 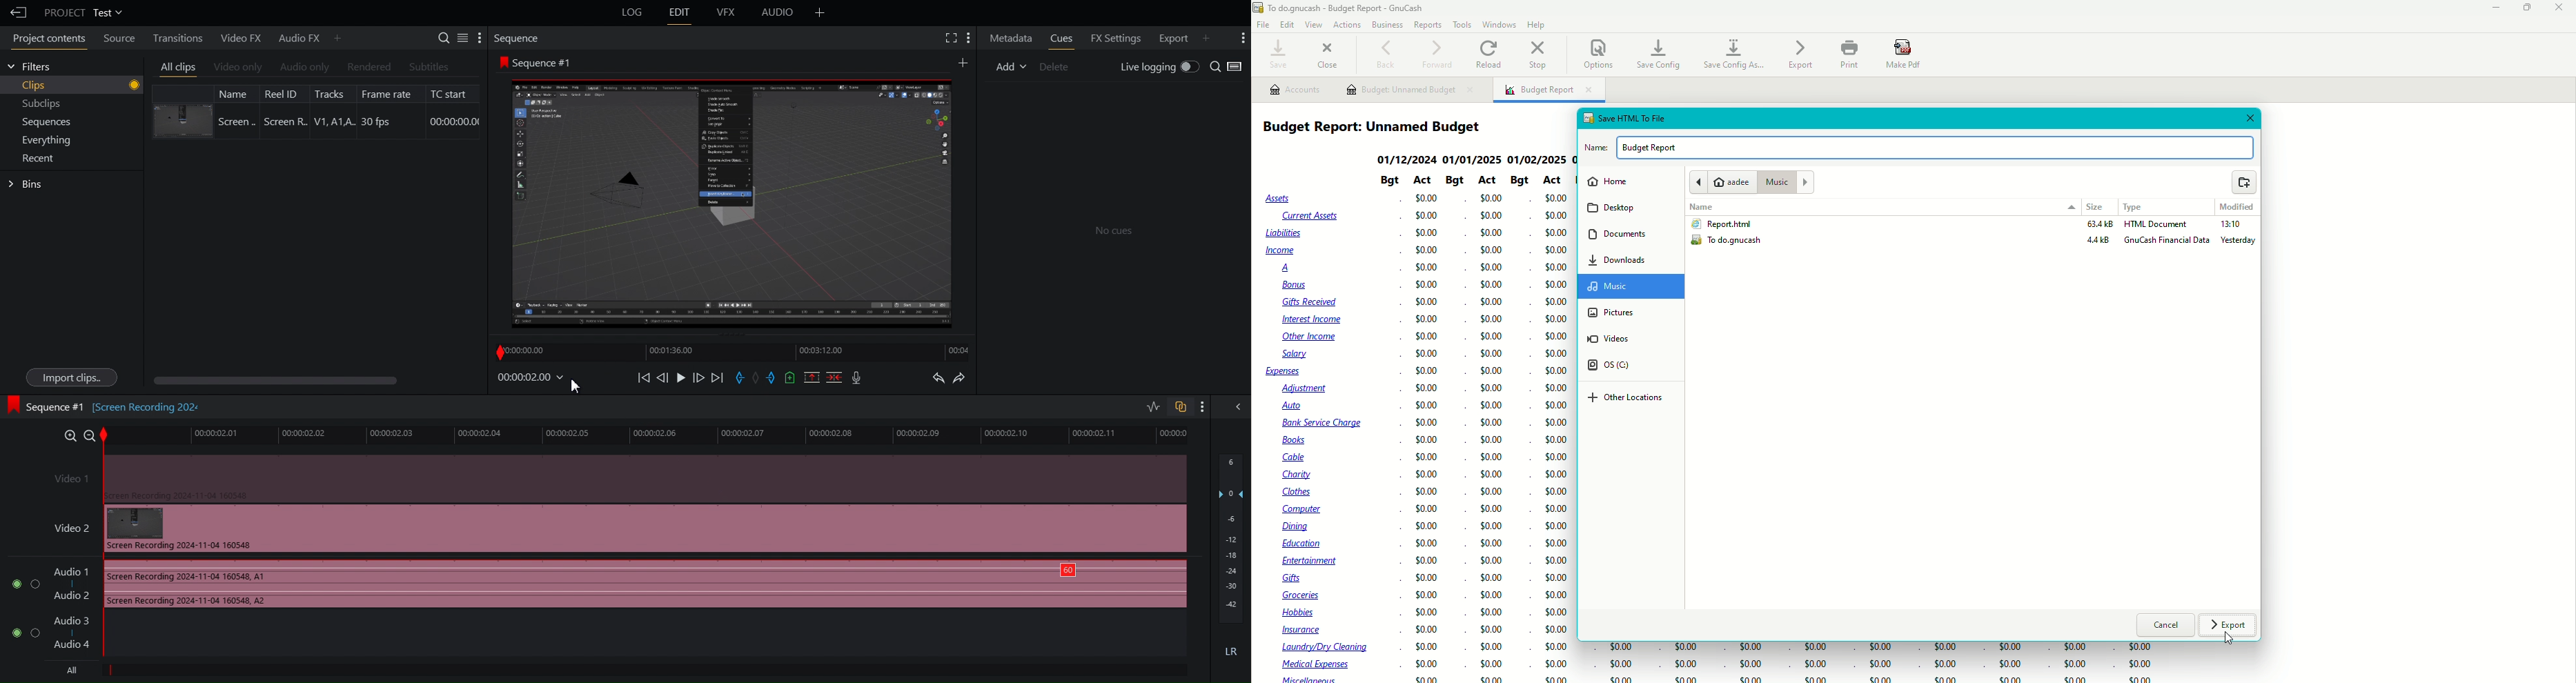 What do you see at coordinates (1537, 24) in the screenshot?
I see `Help` at bounding box center [1537, 24].